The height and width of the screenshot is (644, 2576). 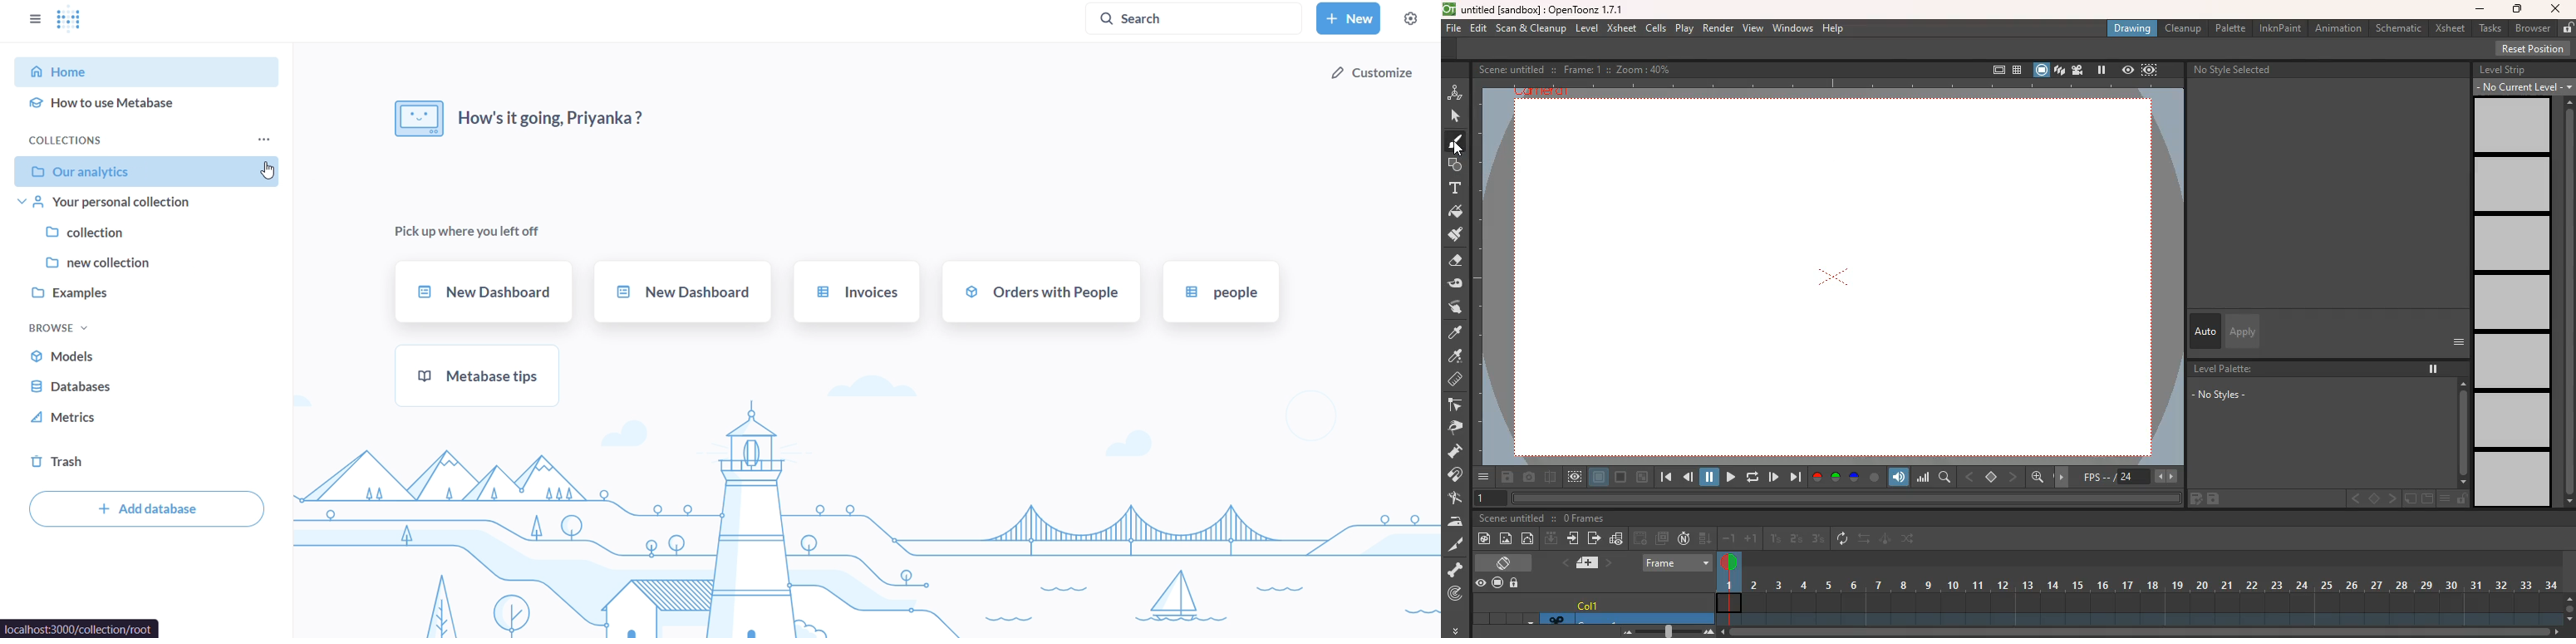 What do you see at coordinates (1457, 264) in the screenshot?
I see `erase` at bounding box center [1457, 264].